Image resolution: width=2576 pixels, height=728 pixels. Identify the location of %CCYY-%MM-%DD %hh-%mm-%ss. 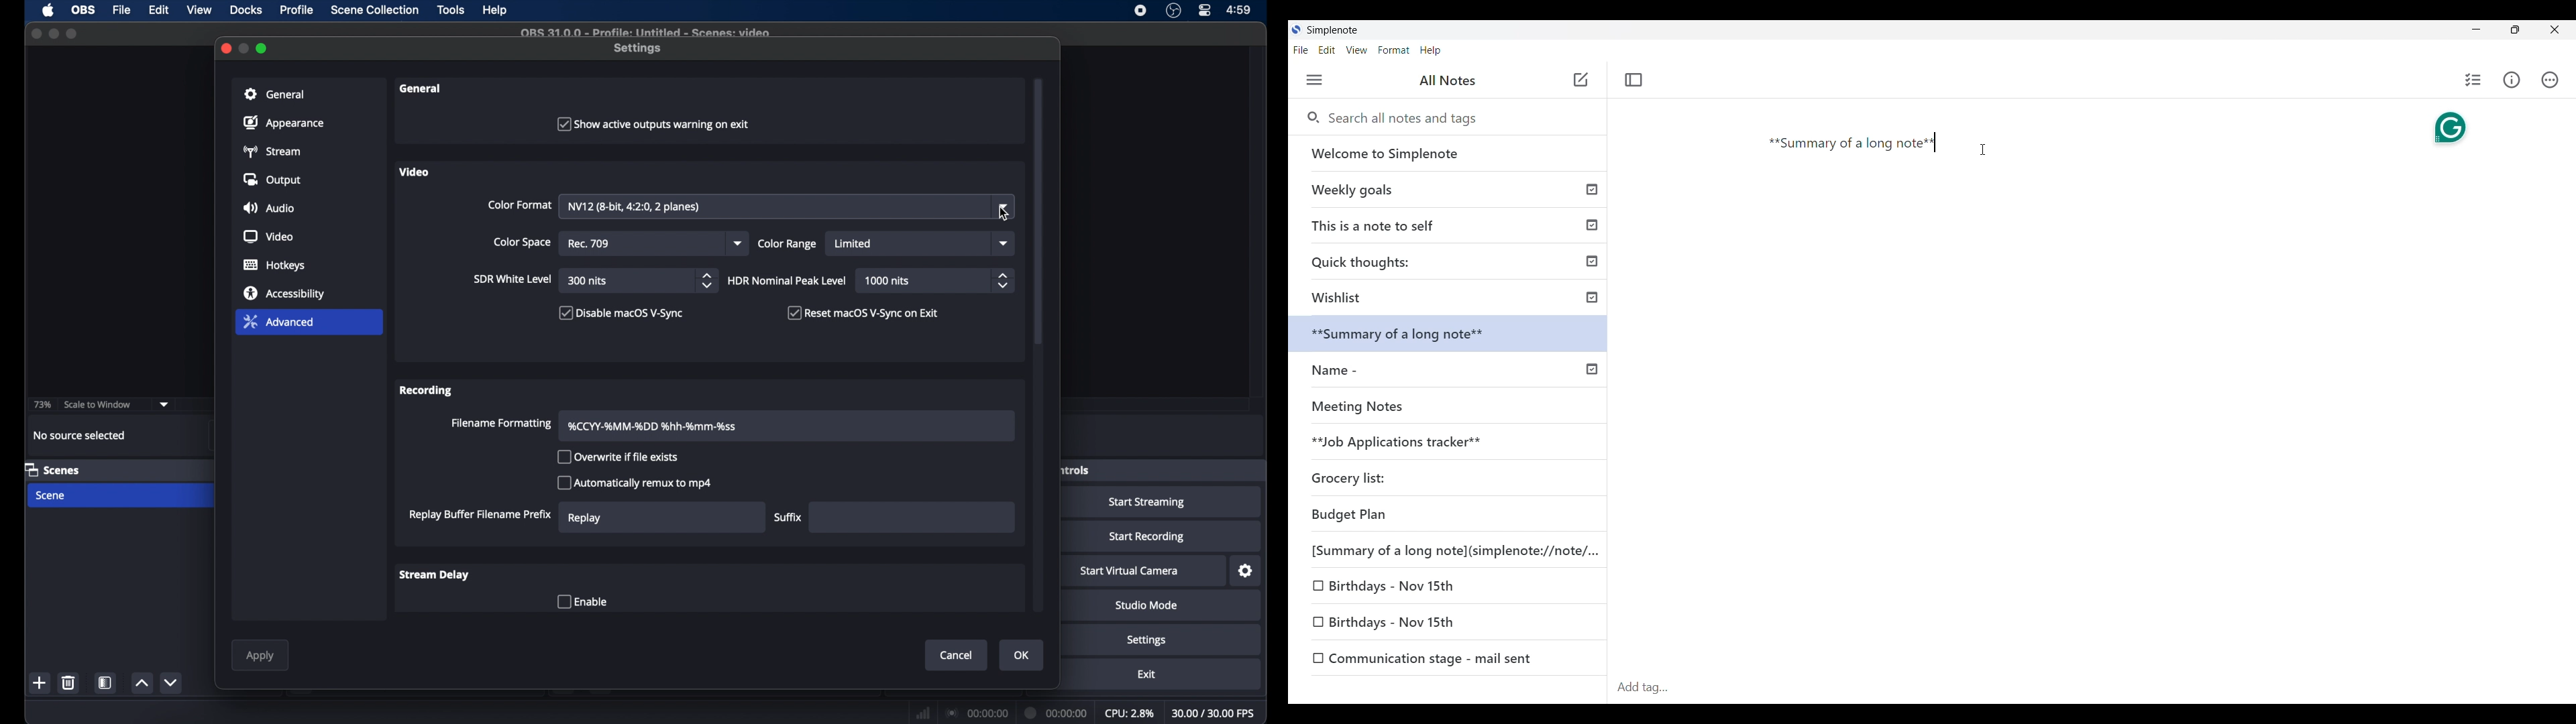
(657, 425).